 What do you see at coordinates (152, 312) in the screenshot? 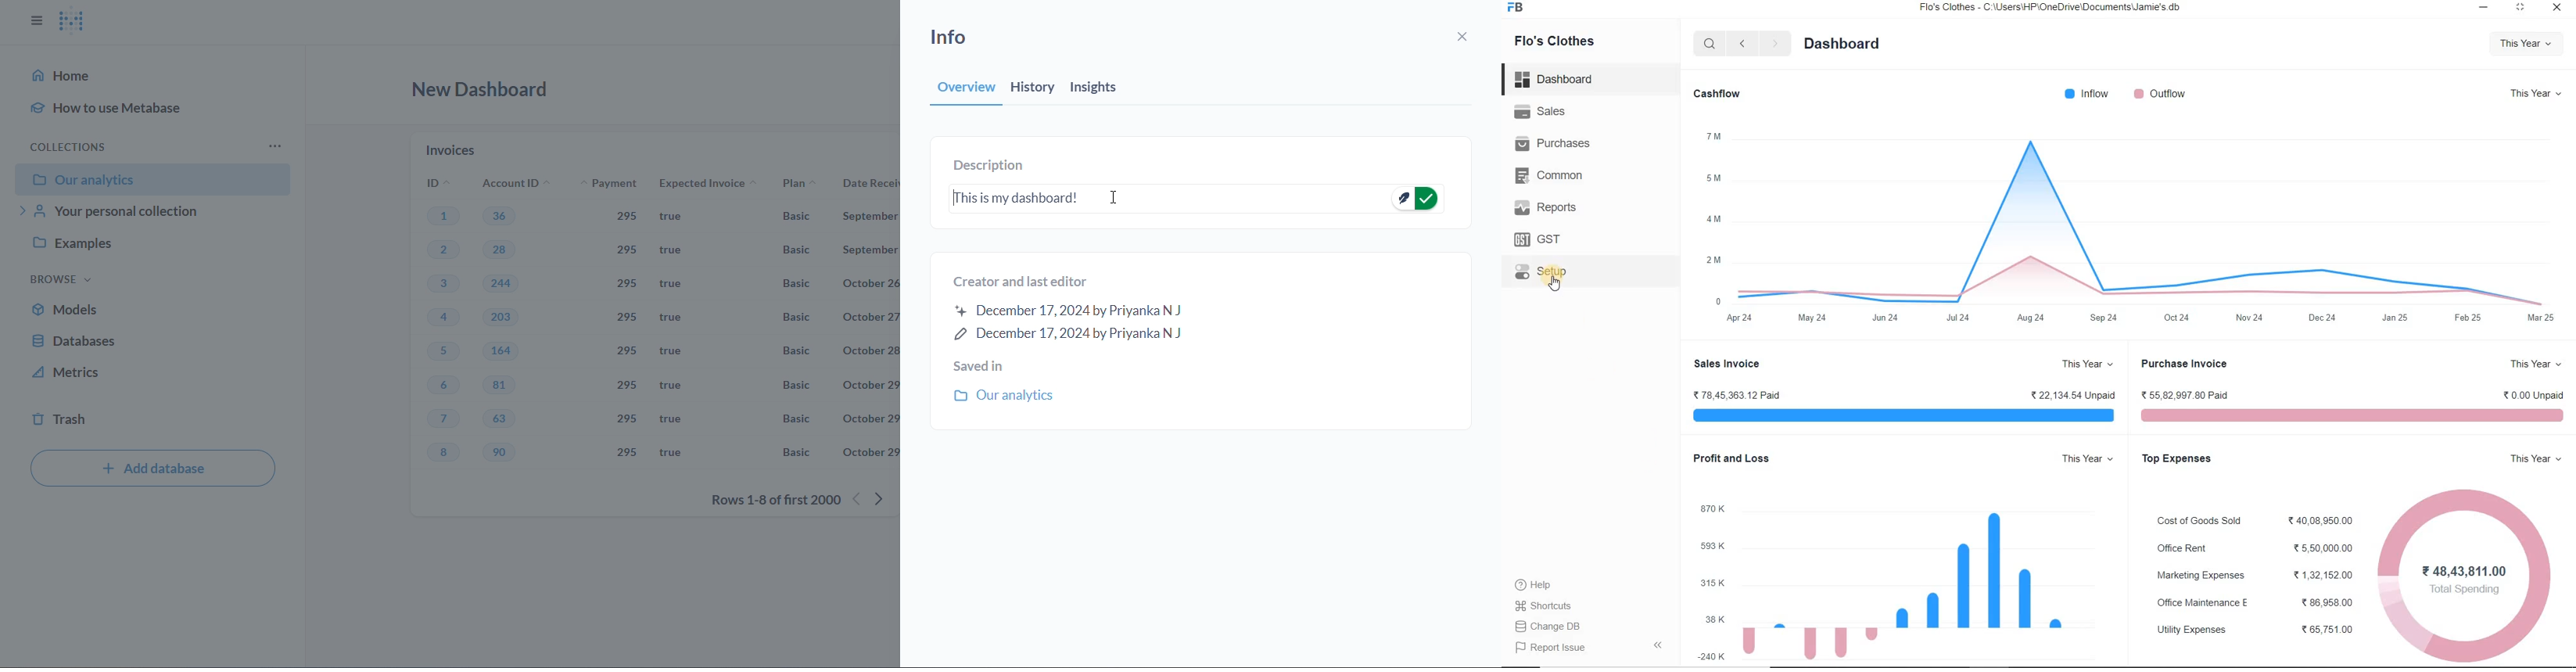
I see `models` at bounding box center [152, 312].